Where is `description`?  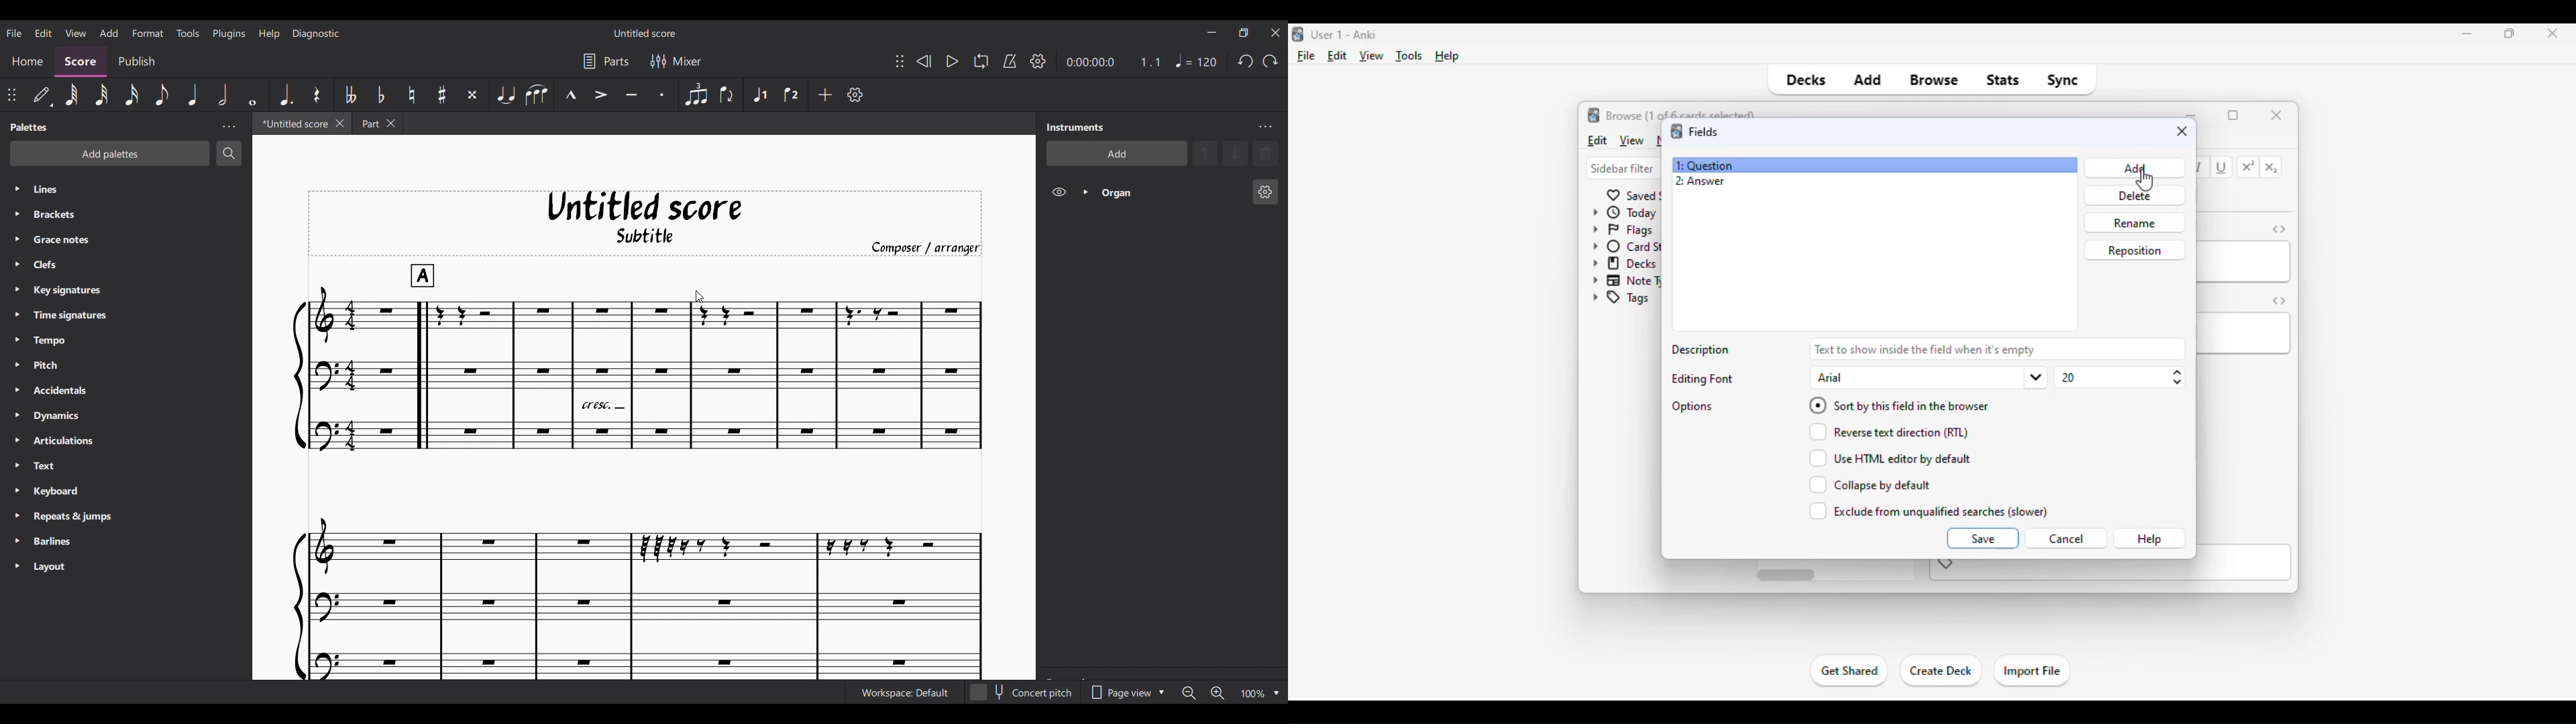 description is located at coordinates (1702, 351).